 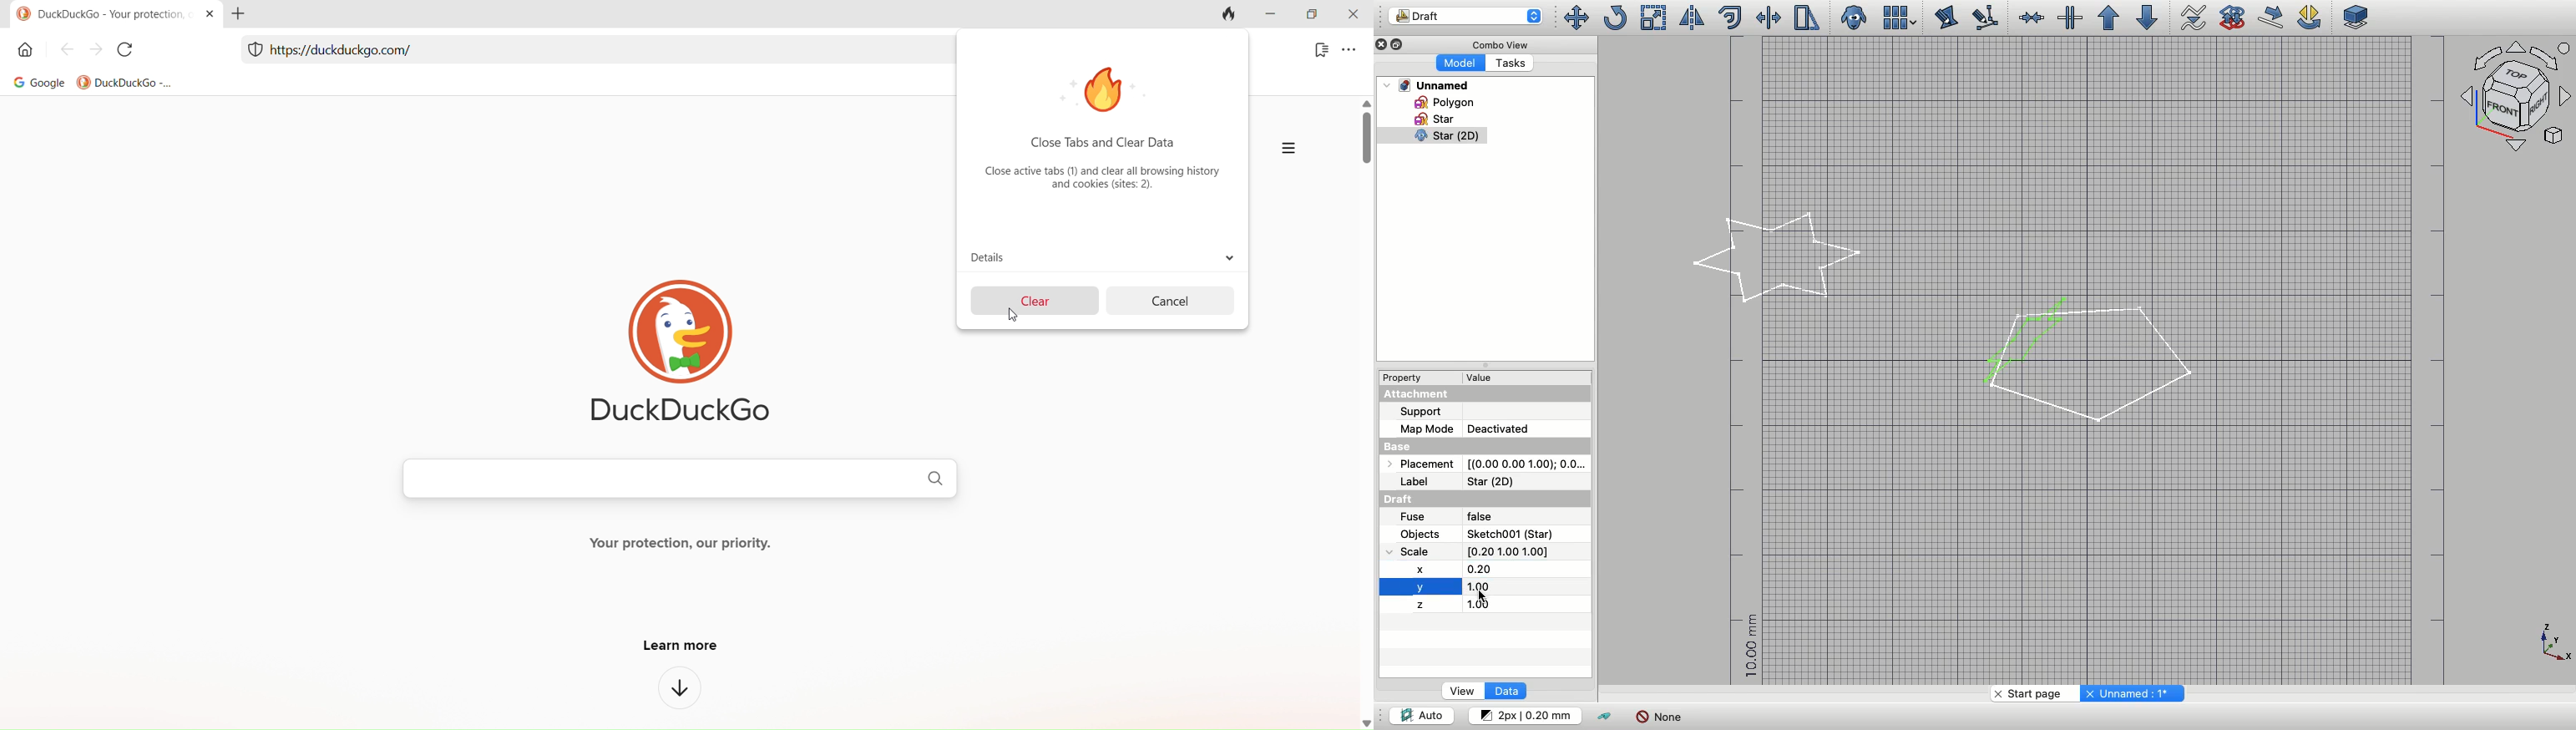 What do you see at coordinates (2272, 17) in the screenshot?
I see `Draft move` at bounding box center [2272, 17].